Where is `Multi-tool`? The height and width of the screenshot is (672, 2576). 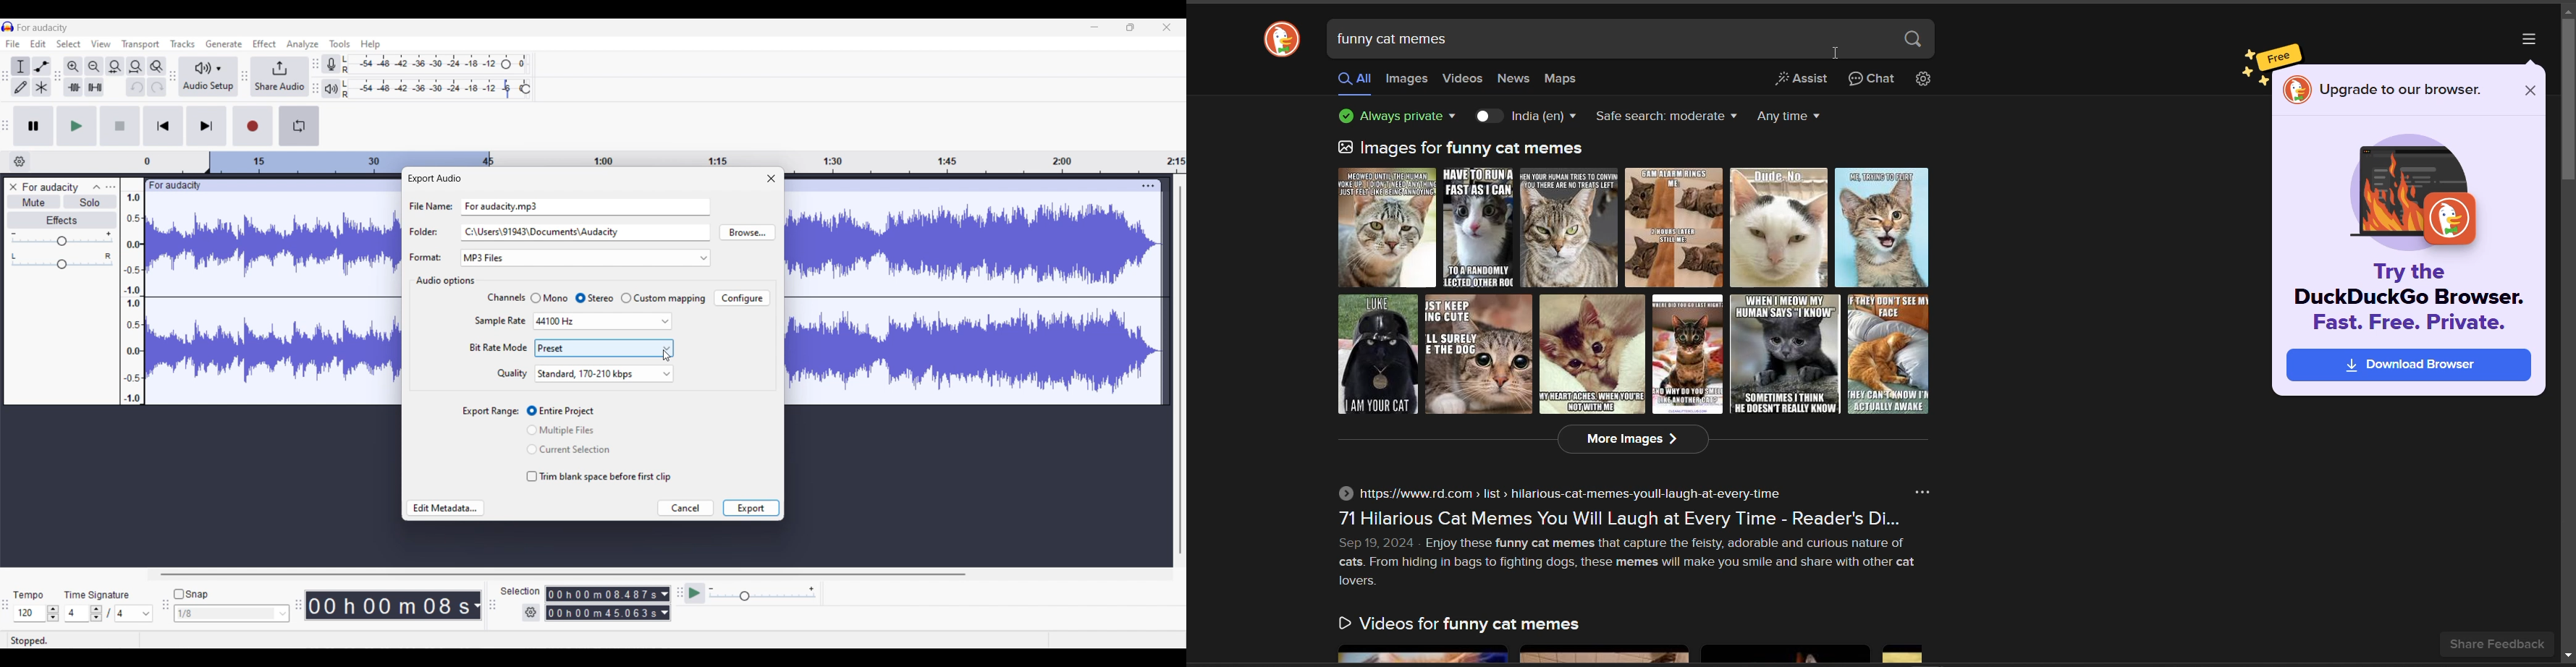
Multi-tool is located at coordinates (41, 87).